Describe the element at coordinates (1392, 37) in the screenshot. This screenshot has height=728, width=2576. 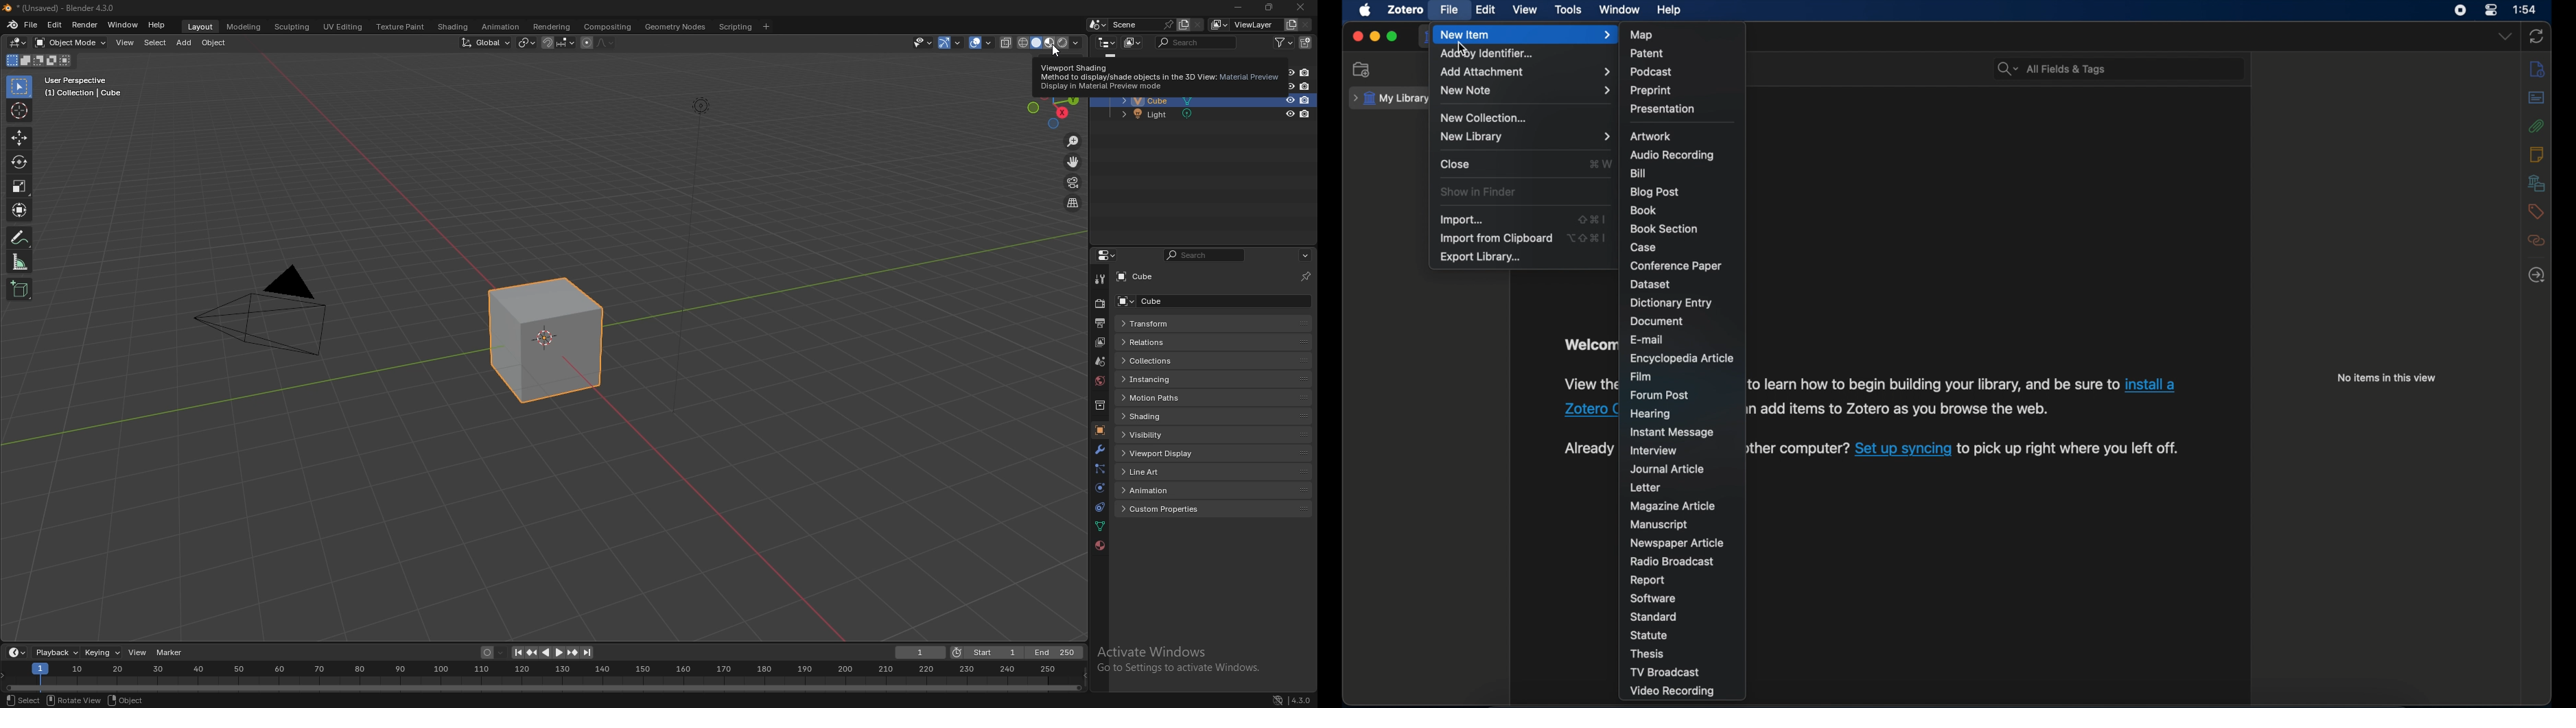
I see `maximize` at that location.